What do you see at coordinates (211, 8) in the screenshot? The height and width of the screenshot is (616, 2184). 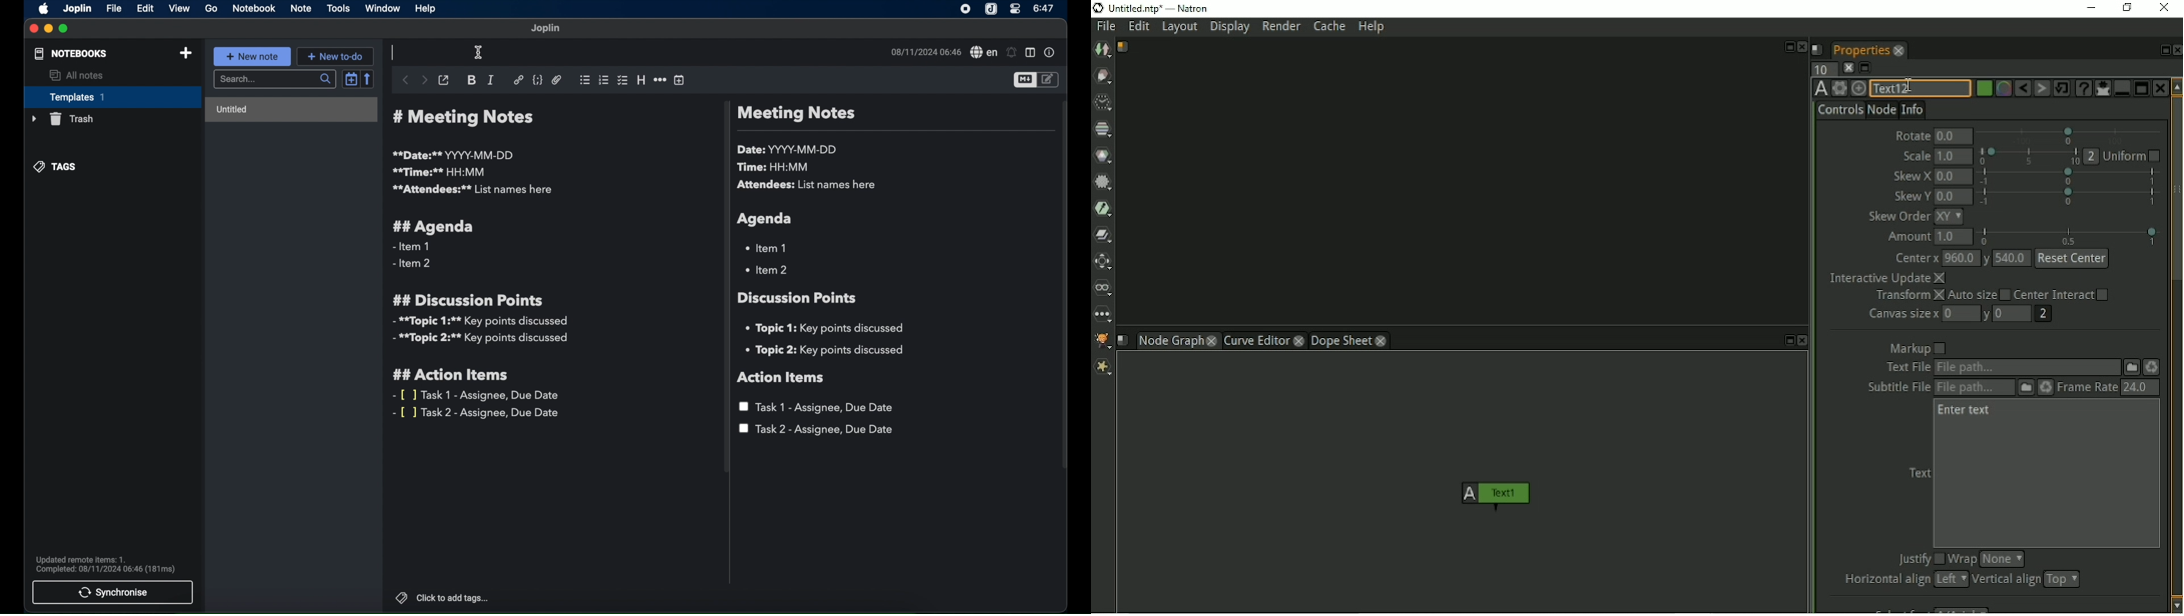 I see `go` at bounding box center [211, 8].